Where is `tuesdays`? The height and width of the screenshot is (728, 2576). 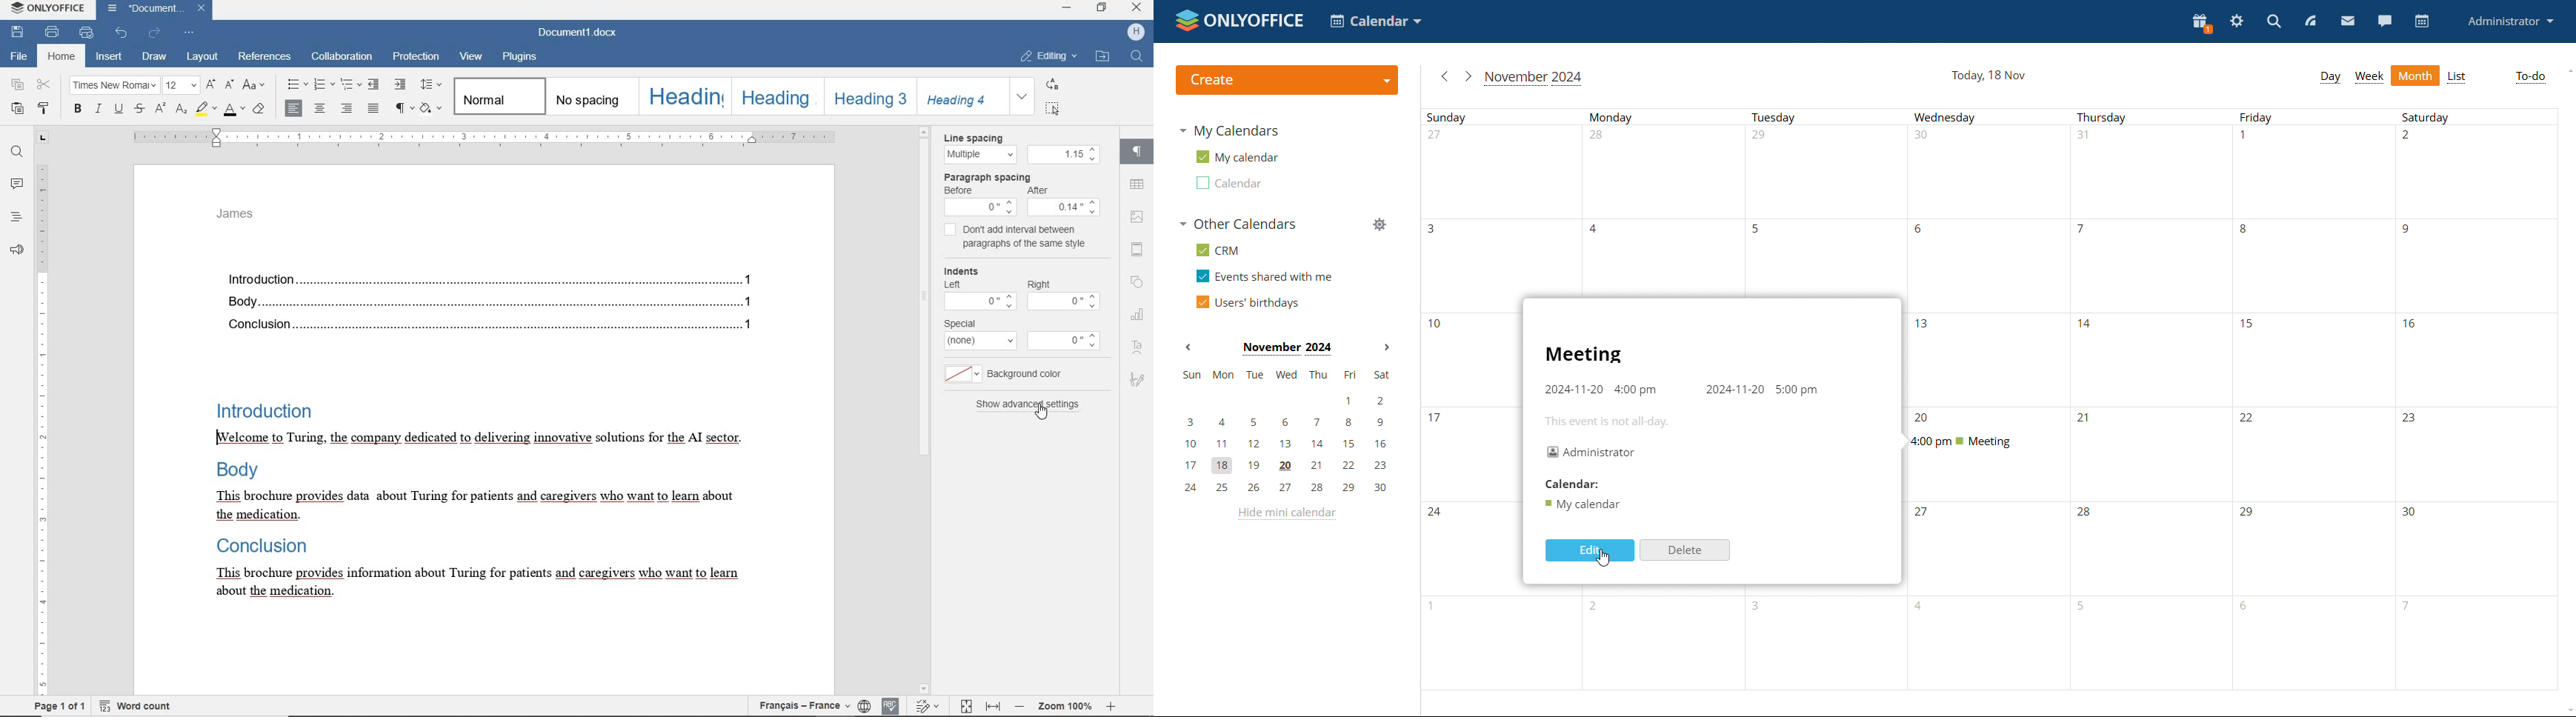 tuesdays is located at coordinates (1827, 203).